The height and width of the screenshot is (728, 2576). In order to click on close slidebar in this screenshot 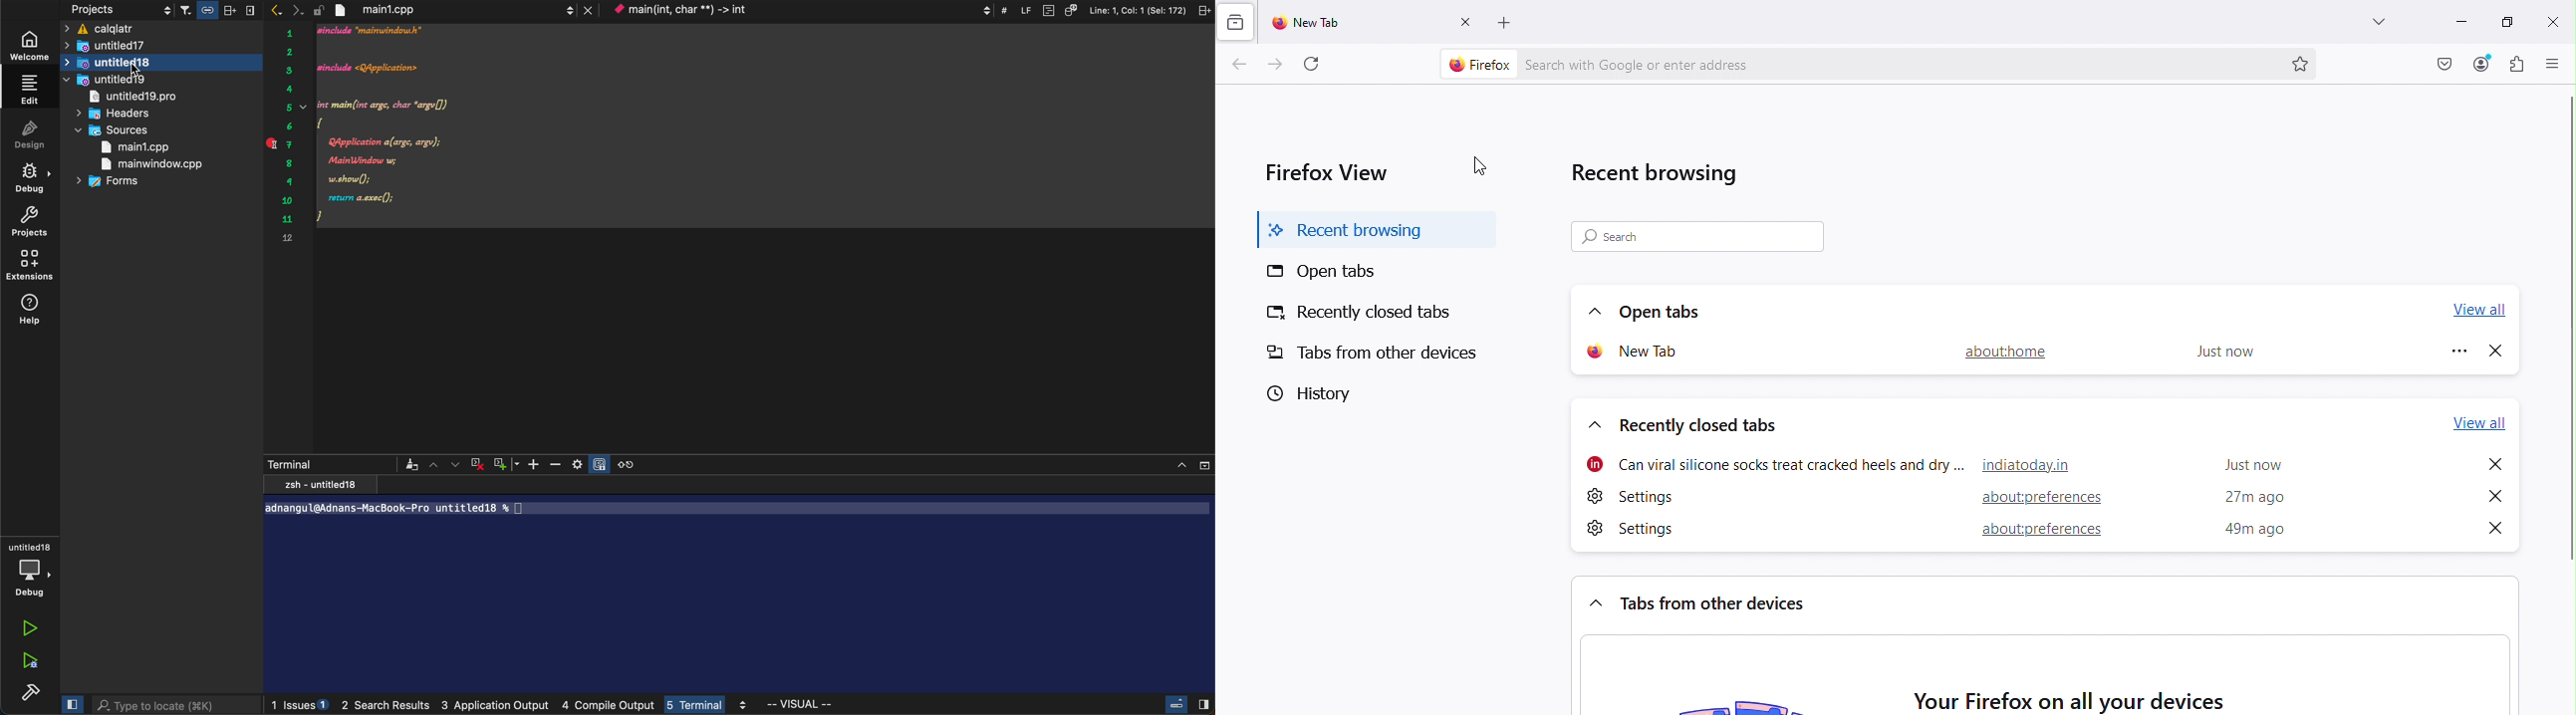, I will do `click(1186, 705)`.